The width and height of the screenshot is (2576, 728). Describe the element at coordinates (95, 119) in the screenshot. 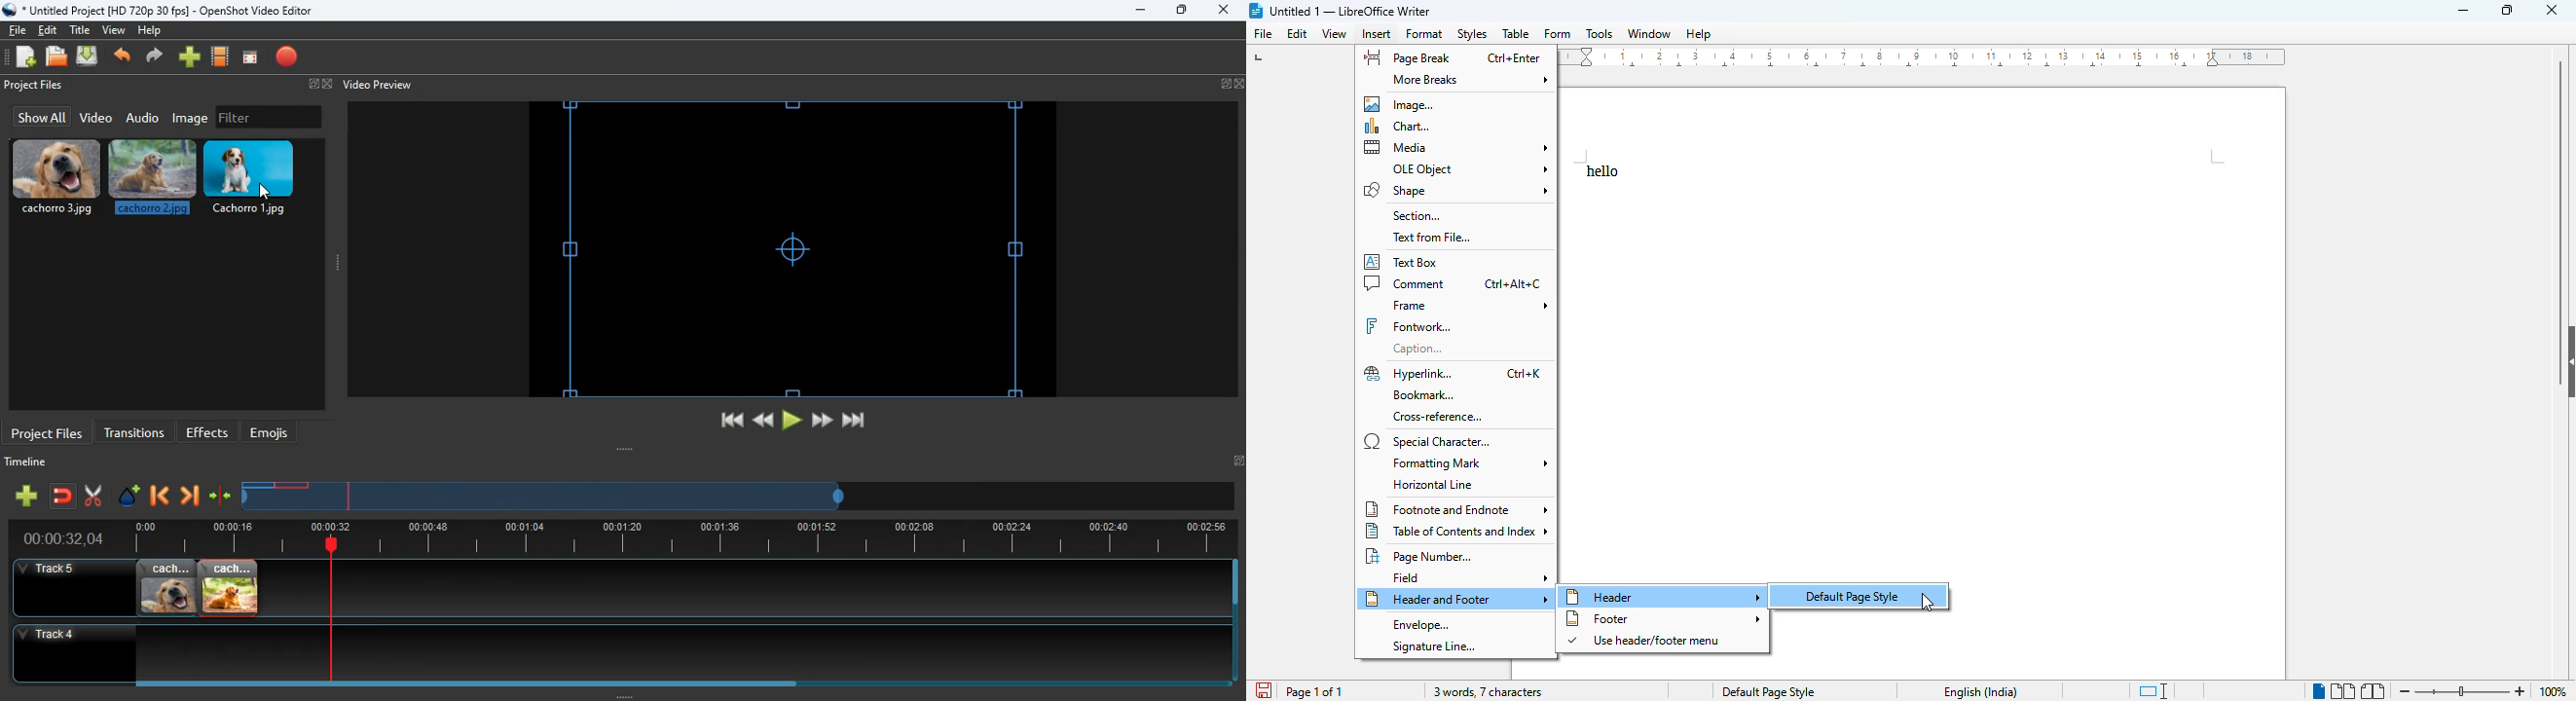

I see `video` at that location.